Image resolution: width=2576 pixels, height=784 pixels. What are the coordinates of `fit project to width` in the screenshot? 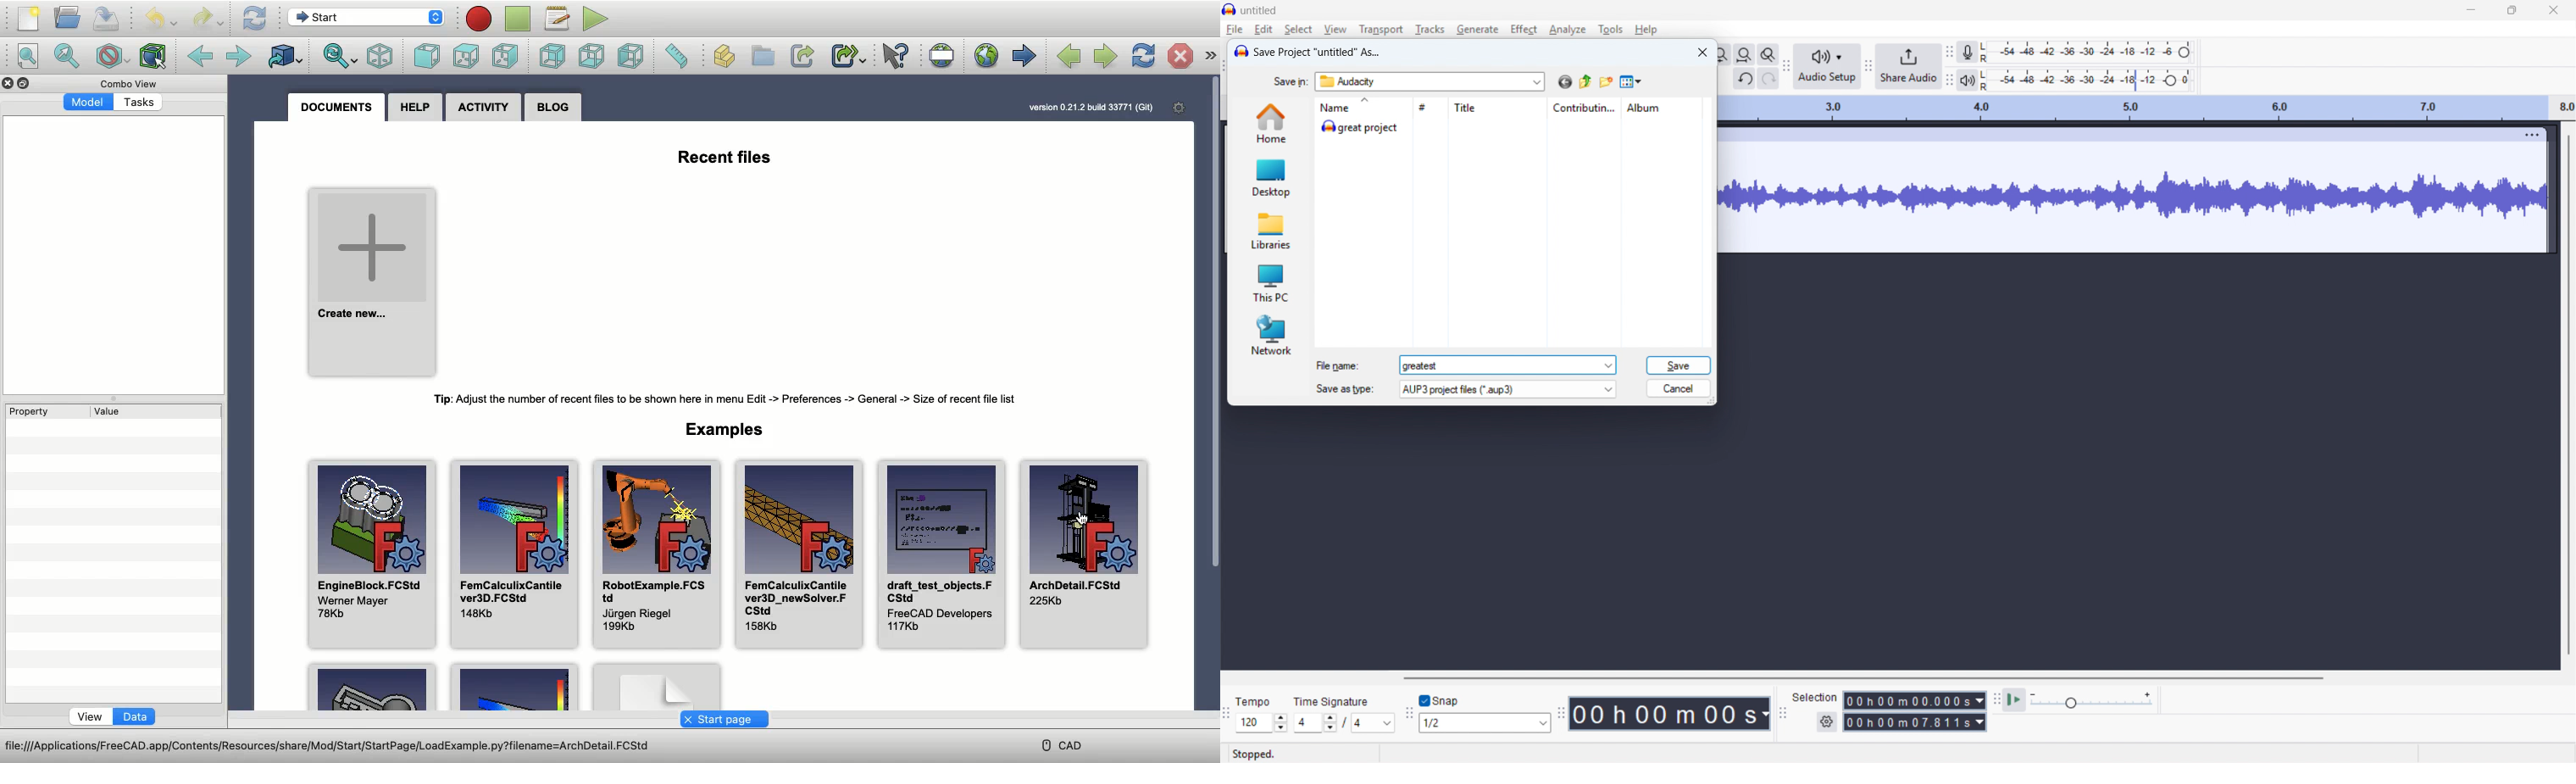 It's located at (1744, 55).